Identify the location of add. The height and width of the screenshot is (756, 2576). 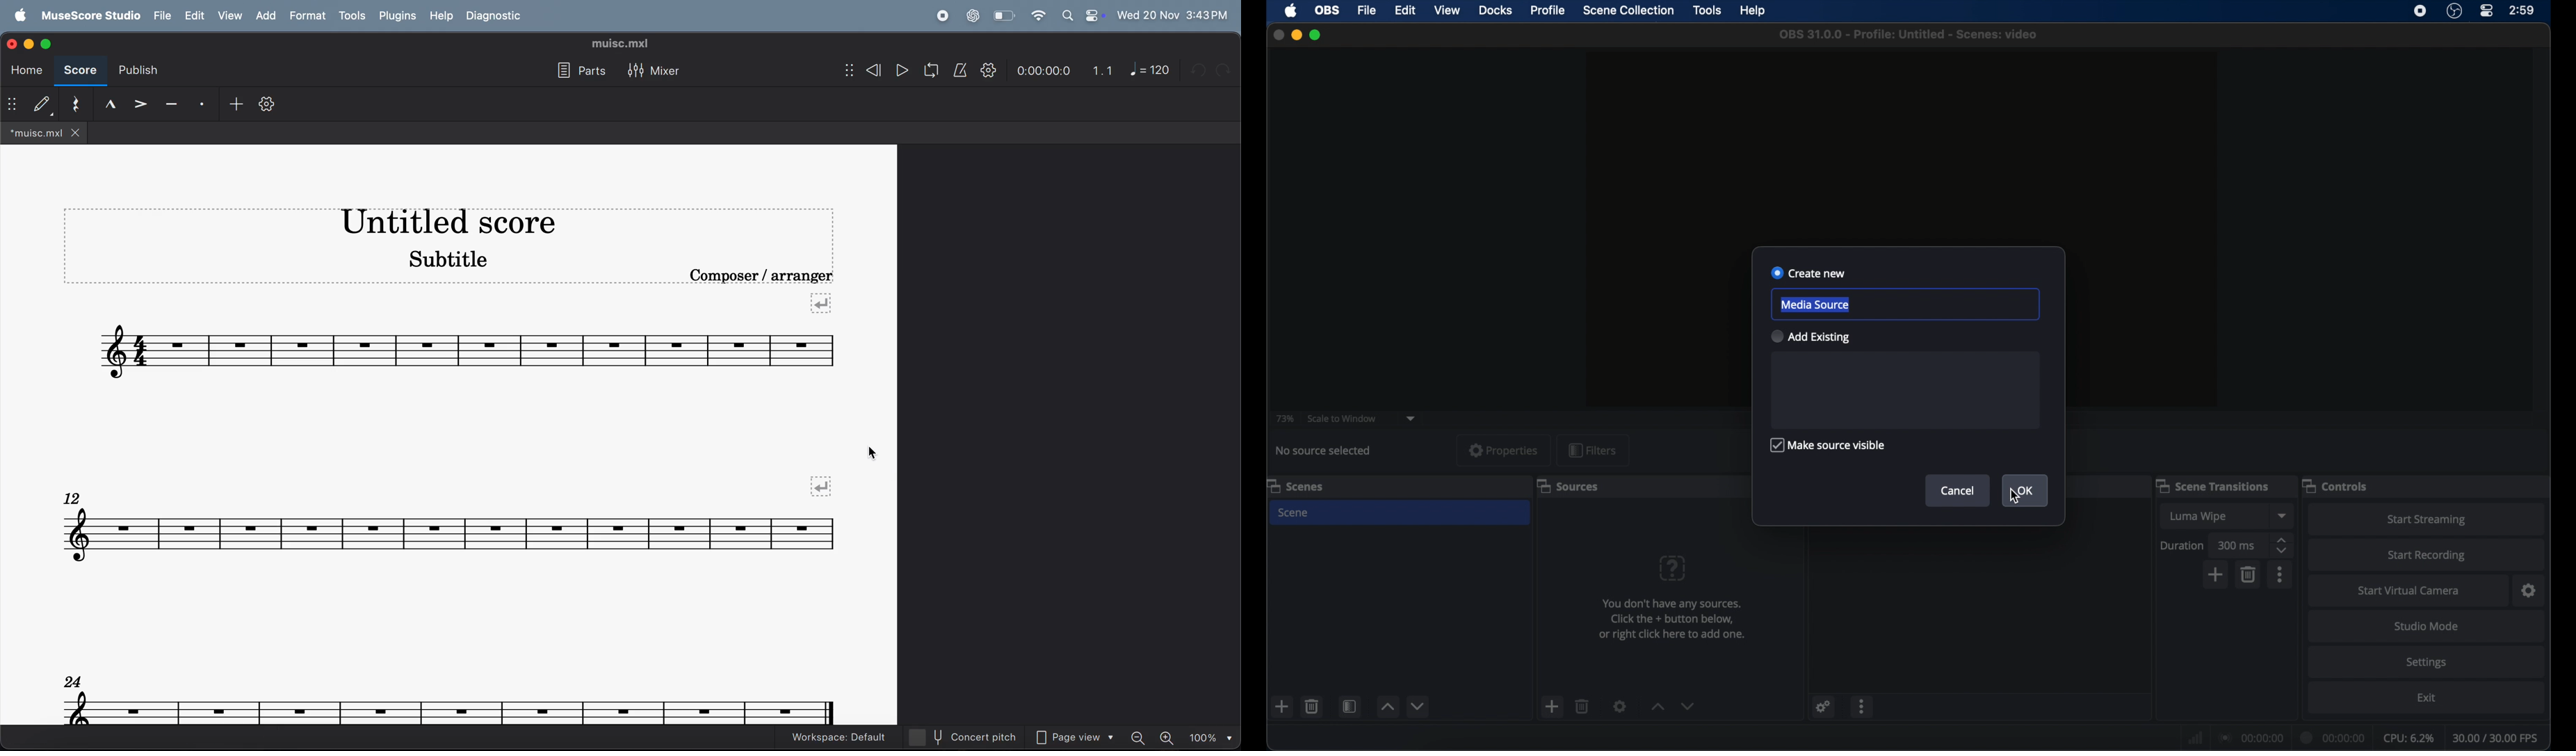
(1553, 706).